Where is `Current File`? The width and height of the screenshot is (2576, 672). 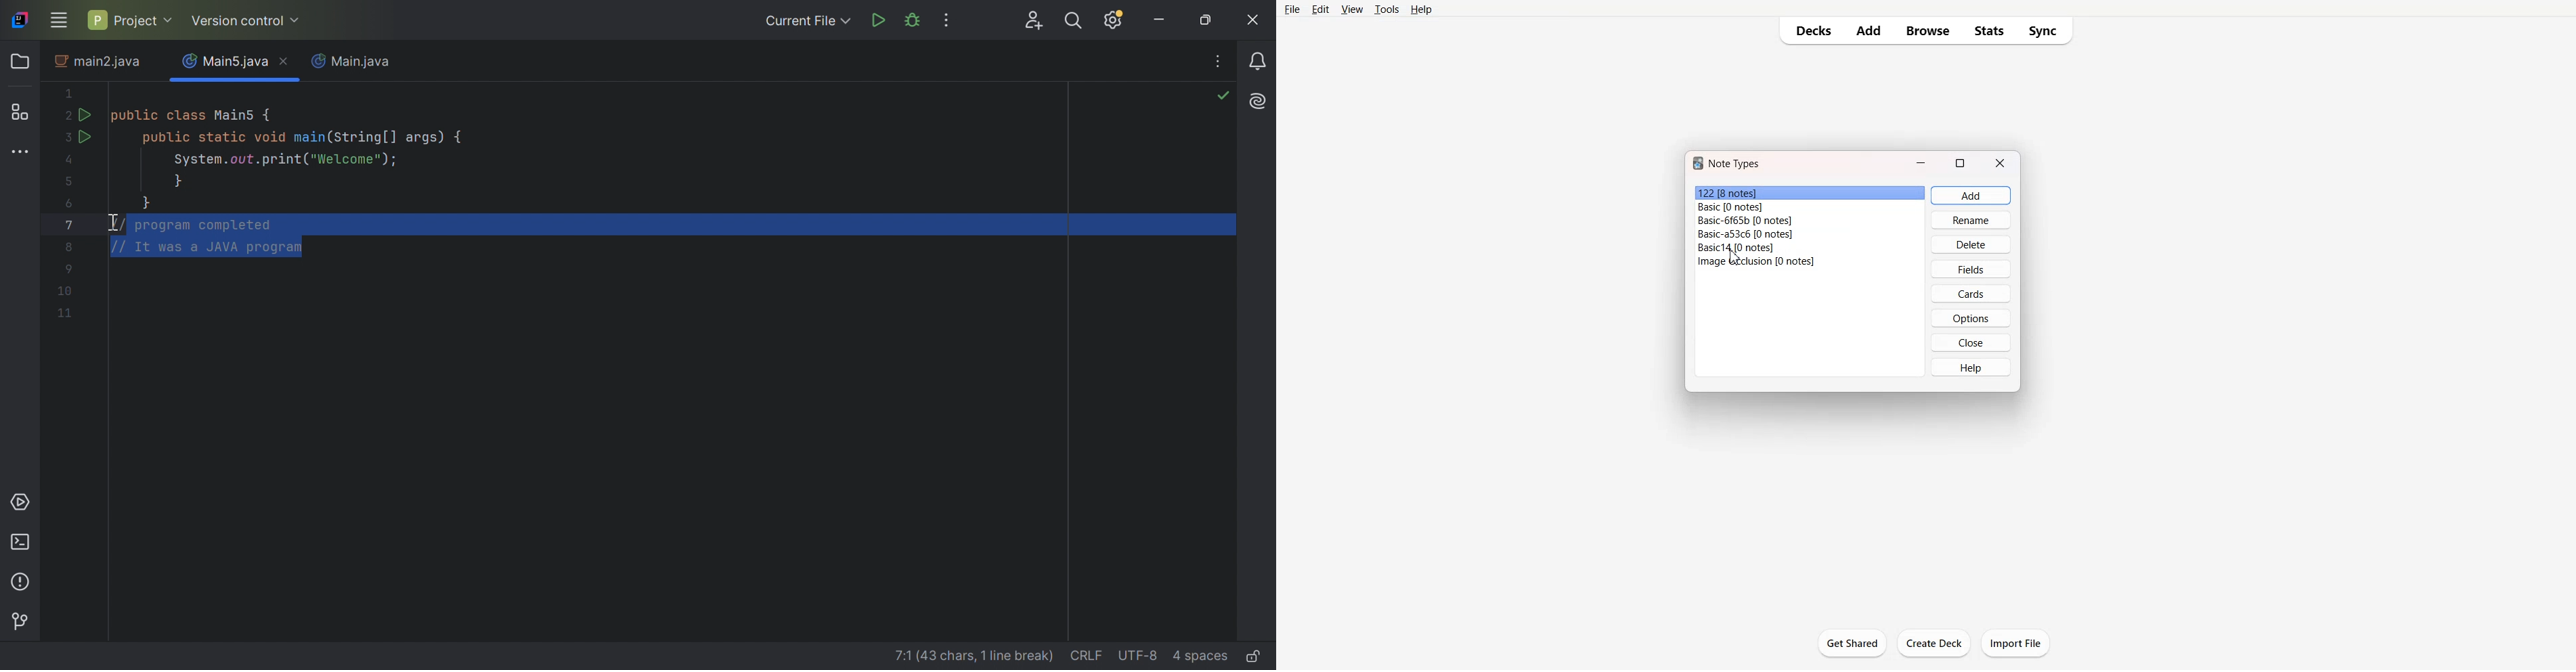
Current File is located at coordinates (809, 21).